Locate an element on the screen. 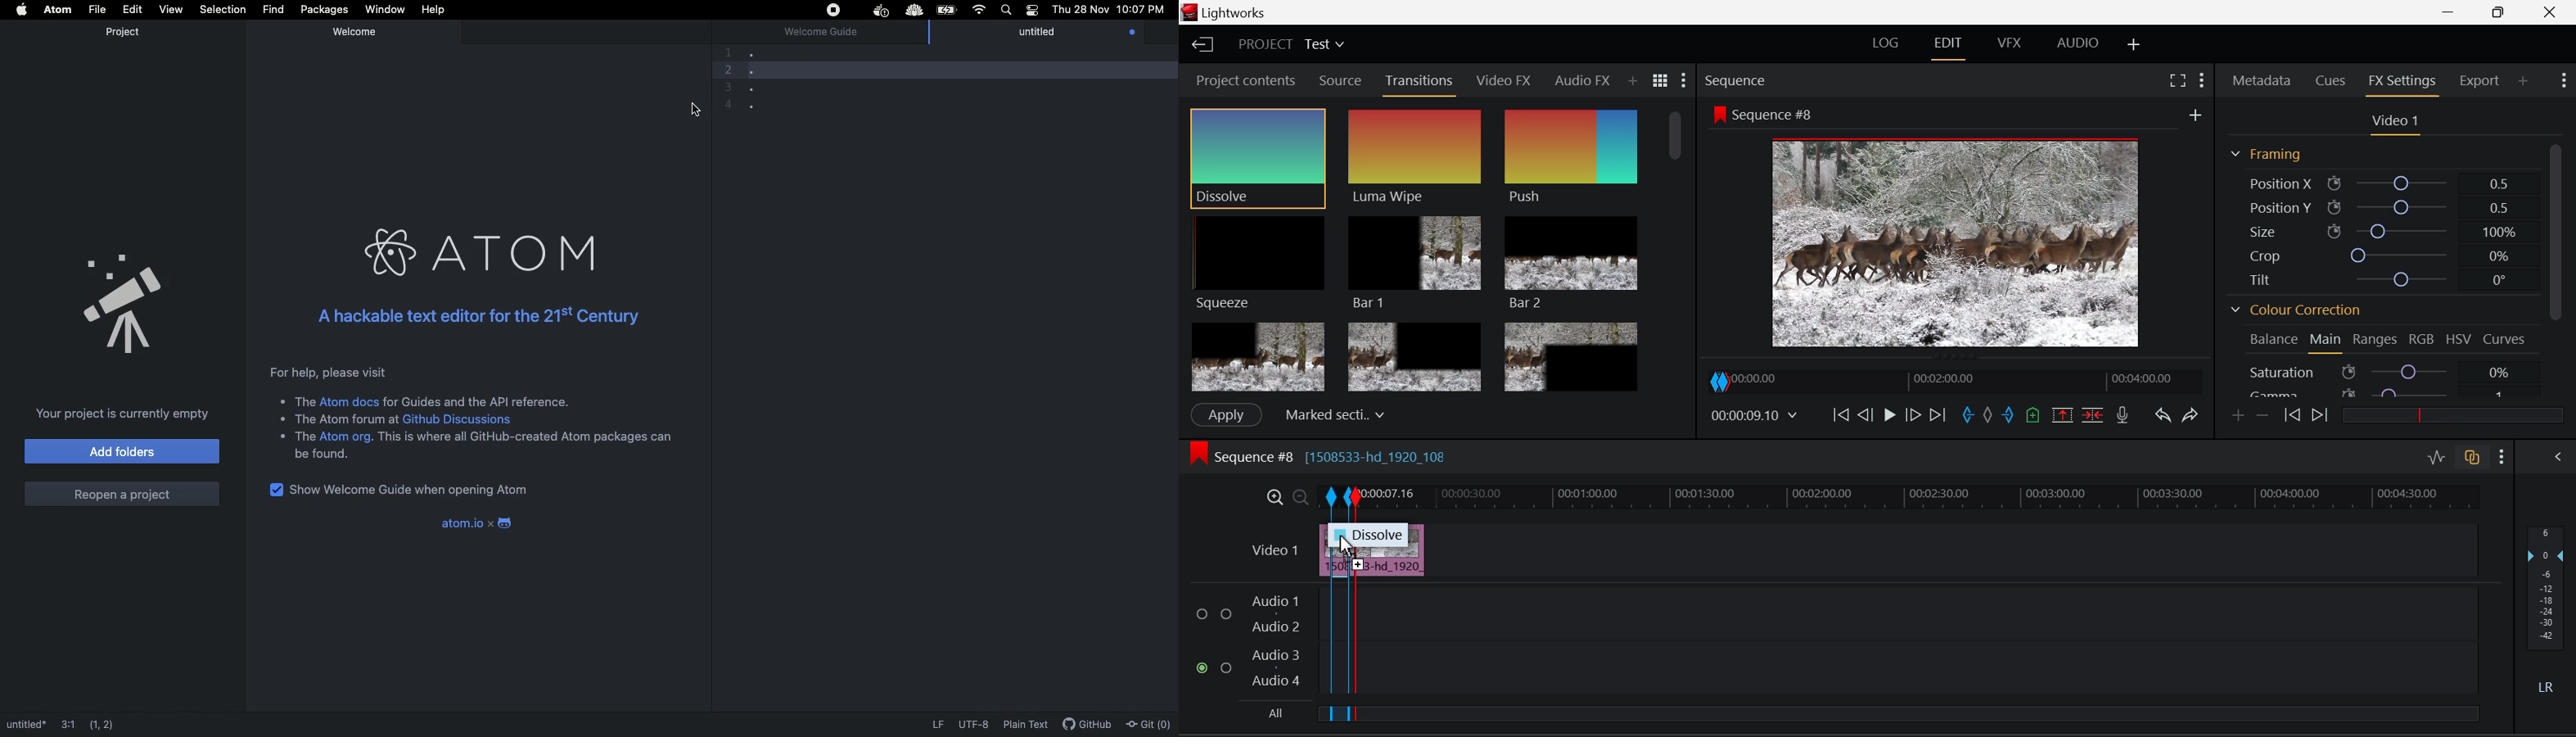 This screenshot has height=756, width=2576. Date is located at coordinates (1079, 10).